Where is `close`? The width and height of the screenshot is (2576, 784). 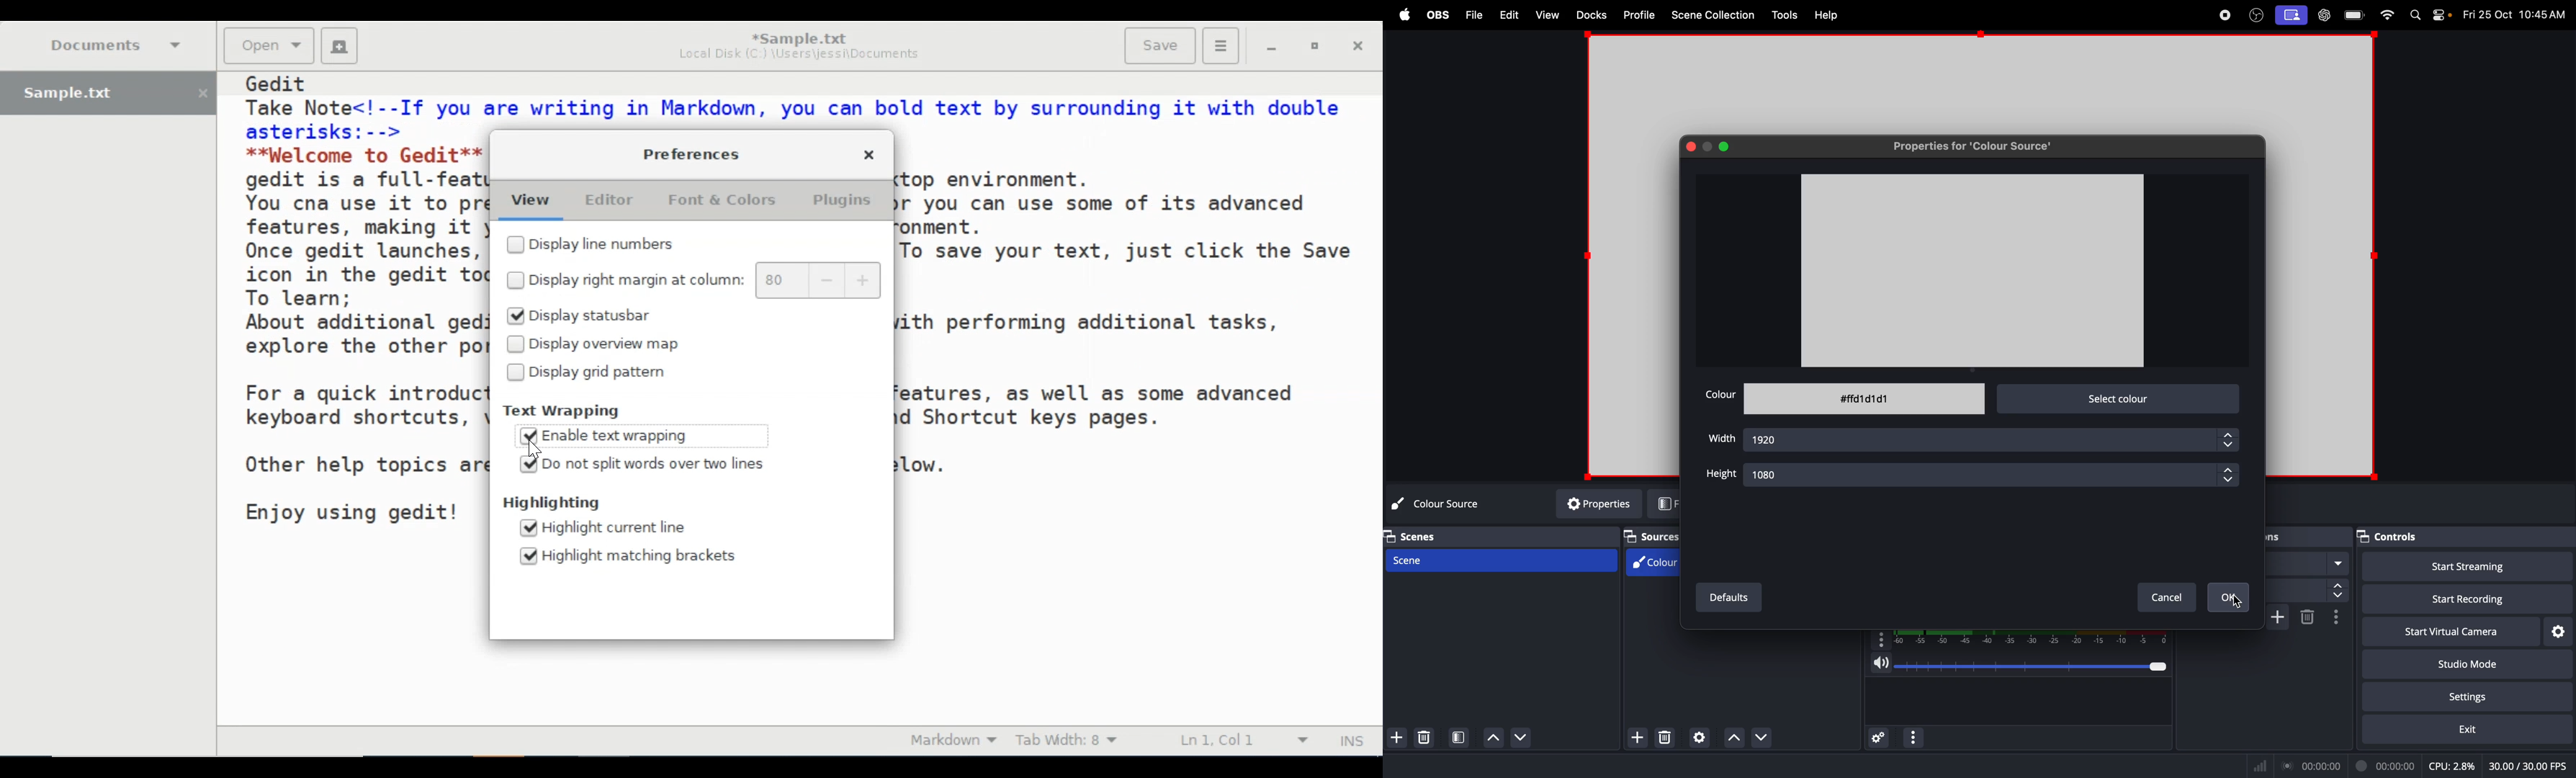 close is located at coordinates (1691, 146).